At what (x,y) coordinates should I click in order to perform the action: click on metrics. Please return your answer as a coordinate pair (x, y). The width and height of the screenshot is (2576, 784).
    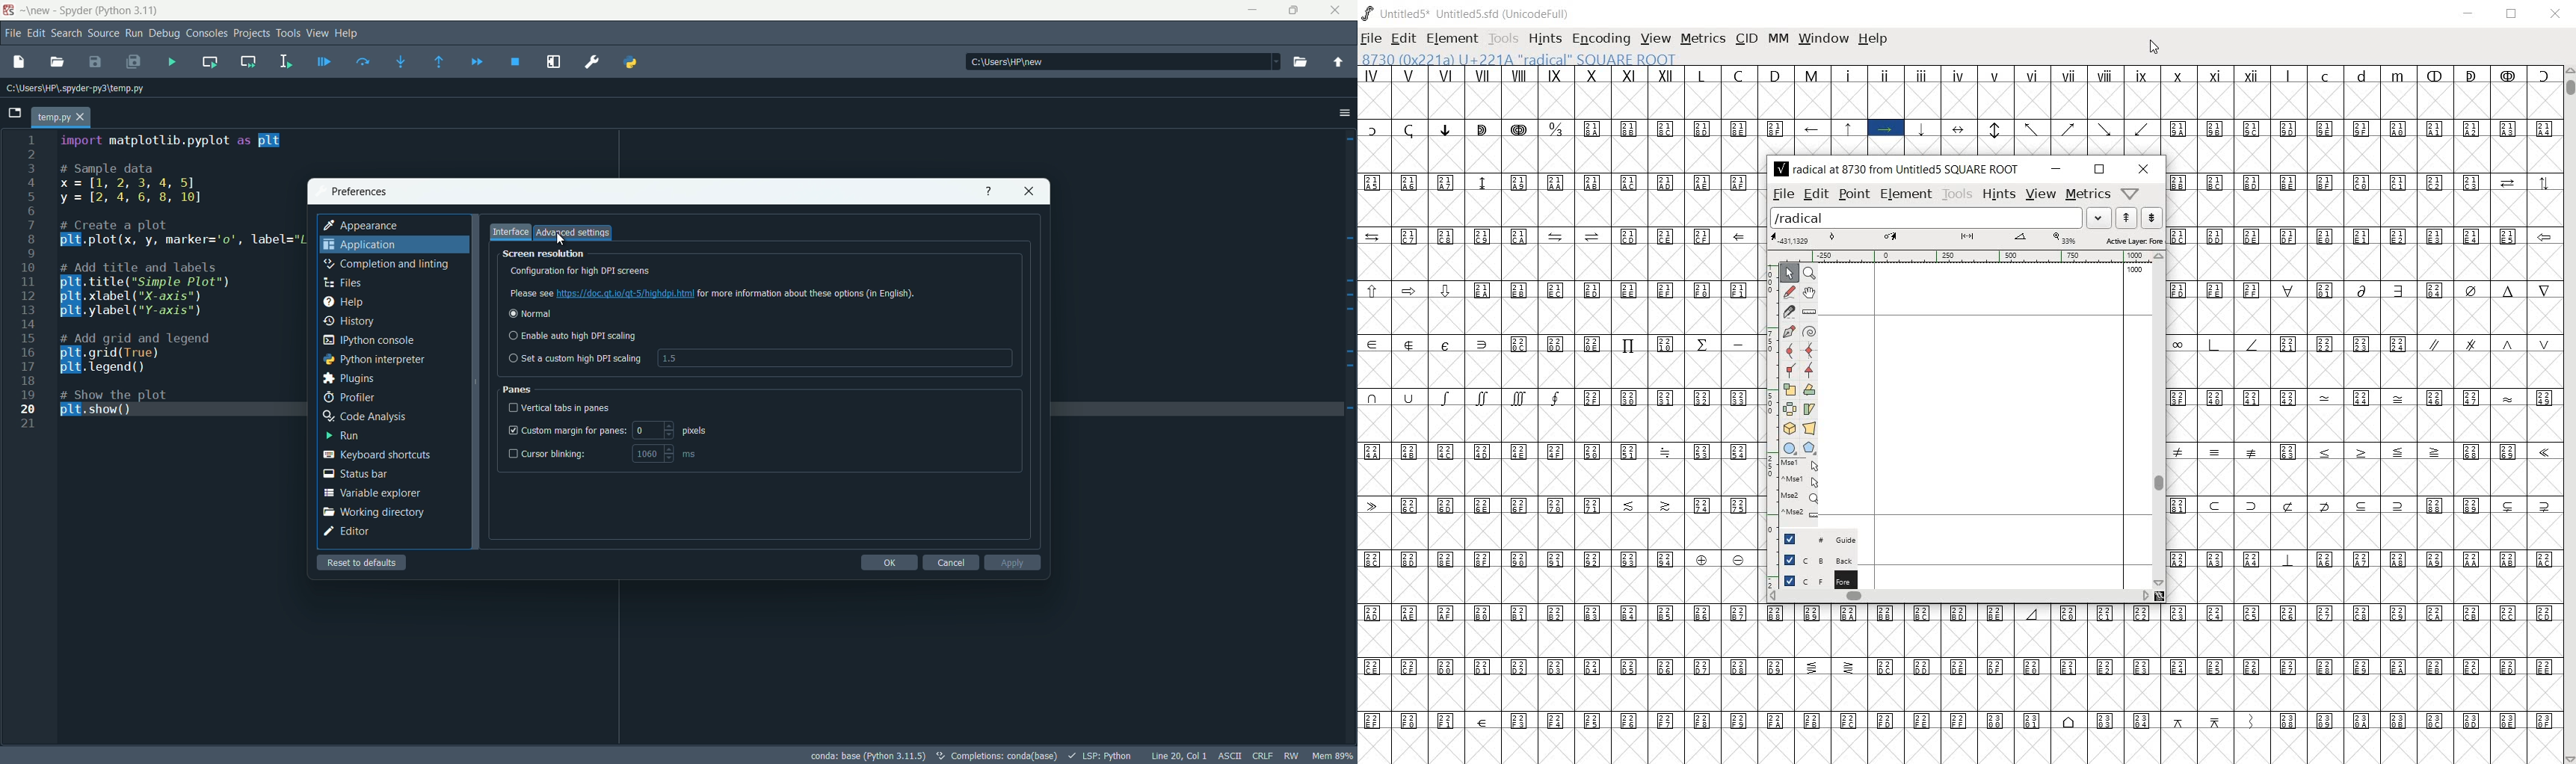
    Looking at the image, I should click on (2087, 195).